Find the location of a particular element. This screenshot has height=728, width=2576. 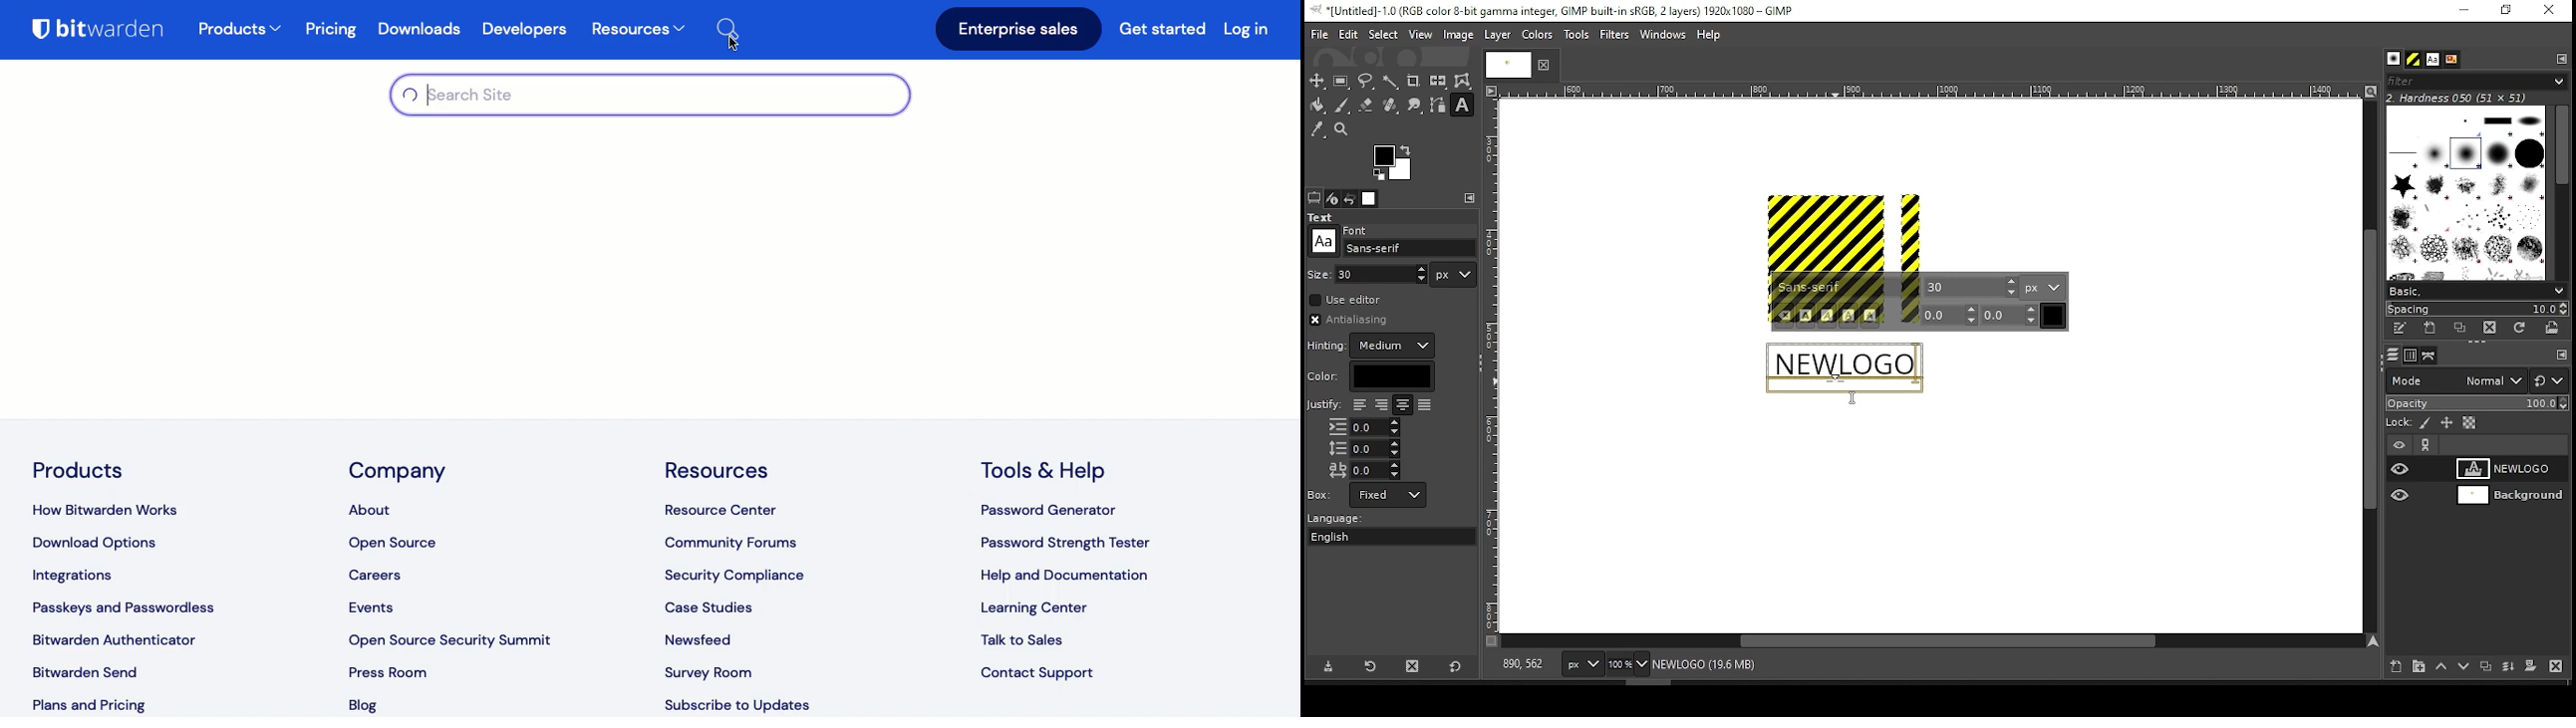

events is located at coordinates (374, 609).